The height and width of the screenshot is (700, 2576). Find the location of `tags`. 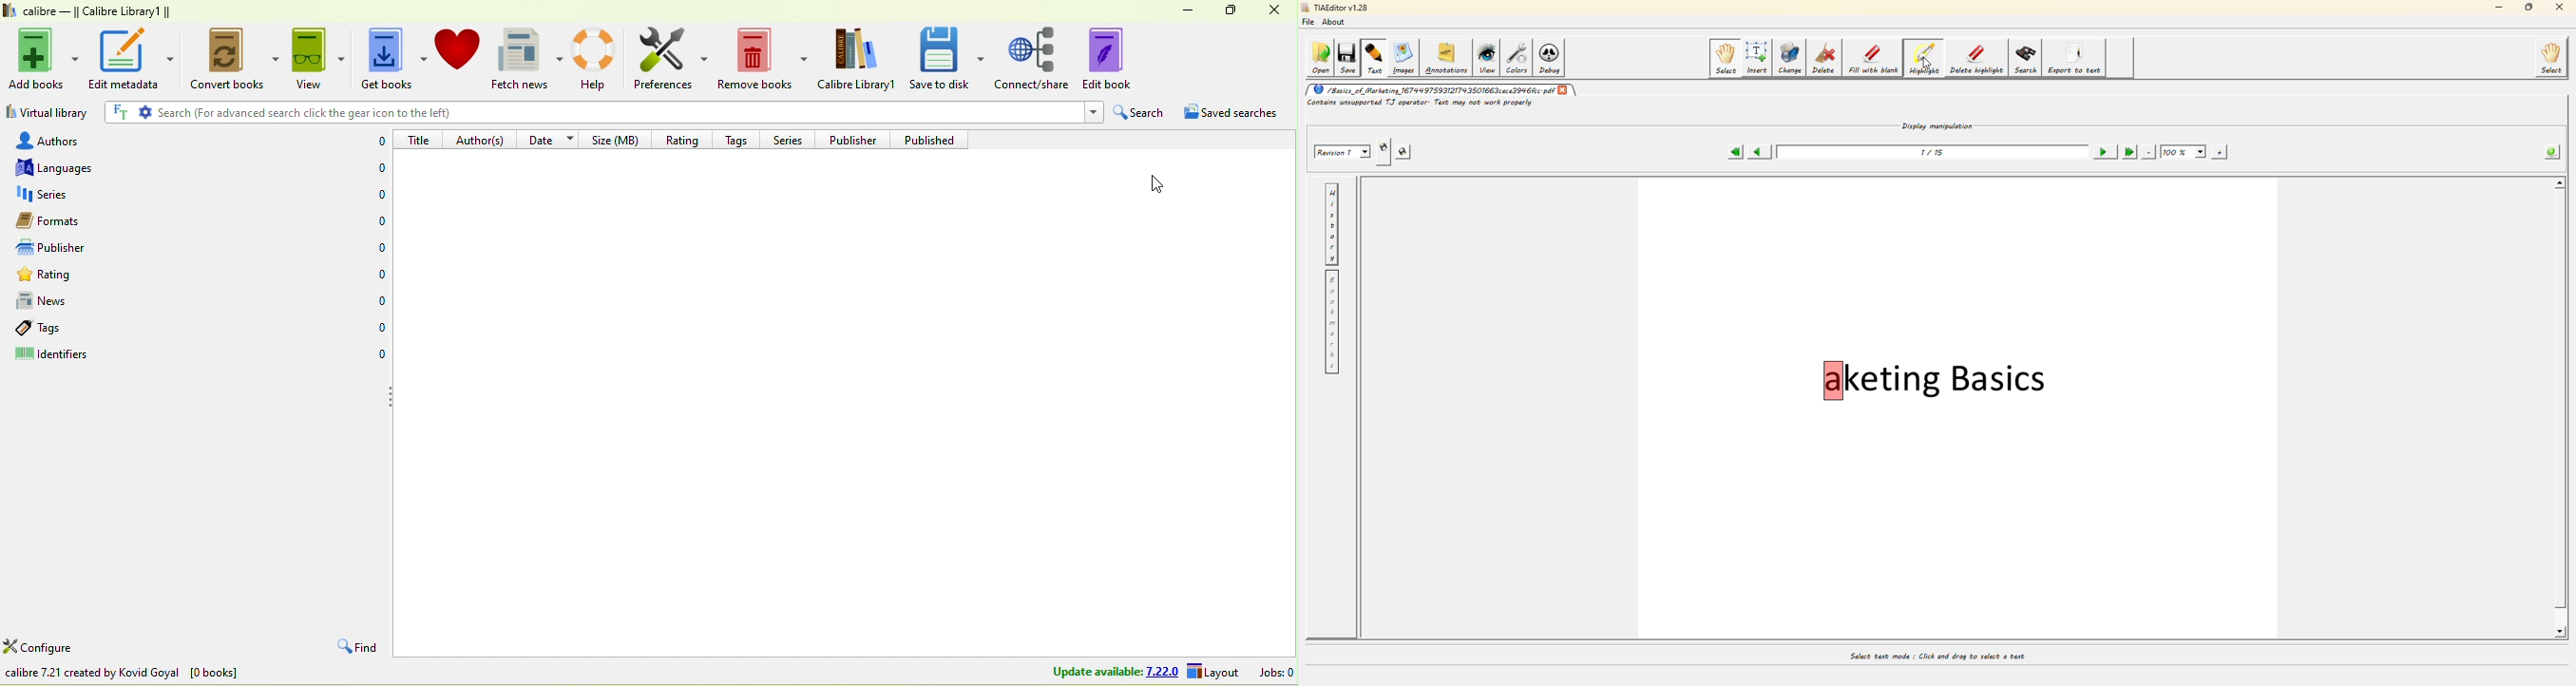

tags is located at coordinates (740, 138).